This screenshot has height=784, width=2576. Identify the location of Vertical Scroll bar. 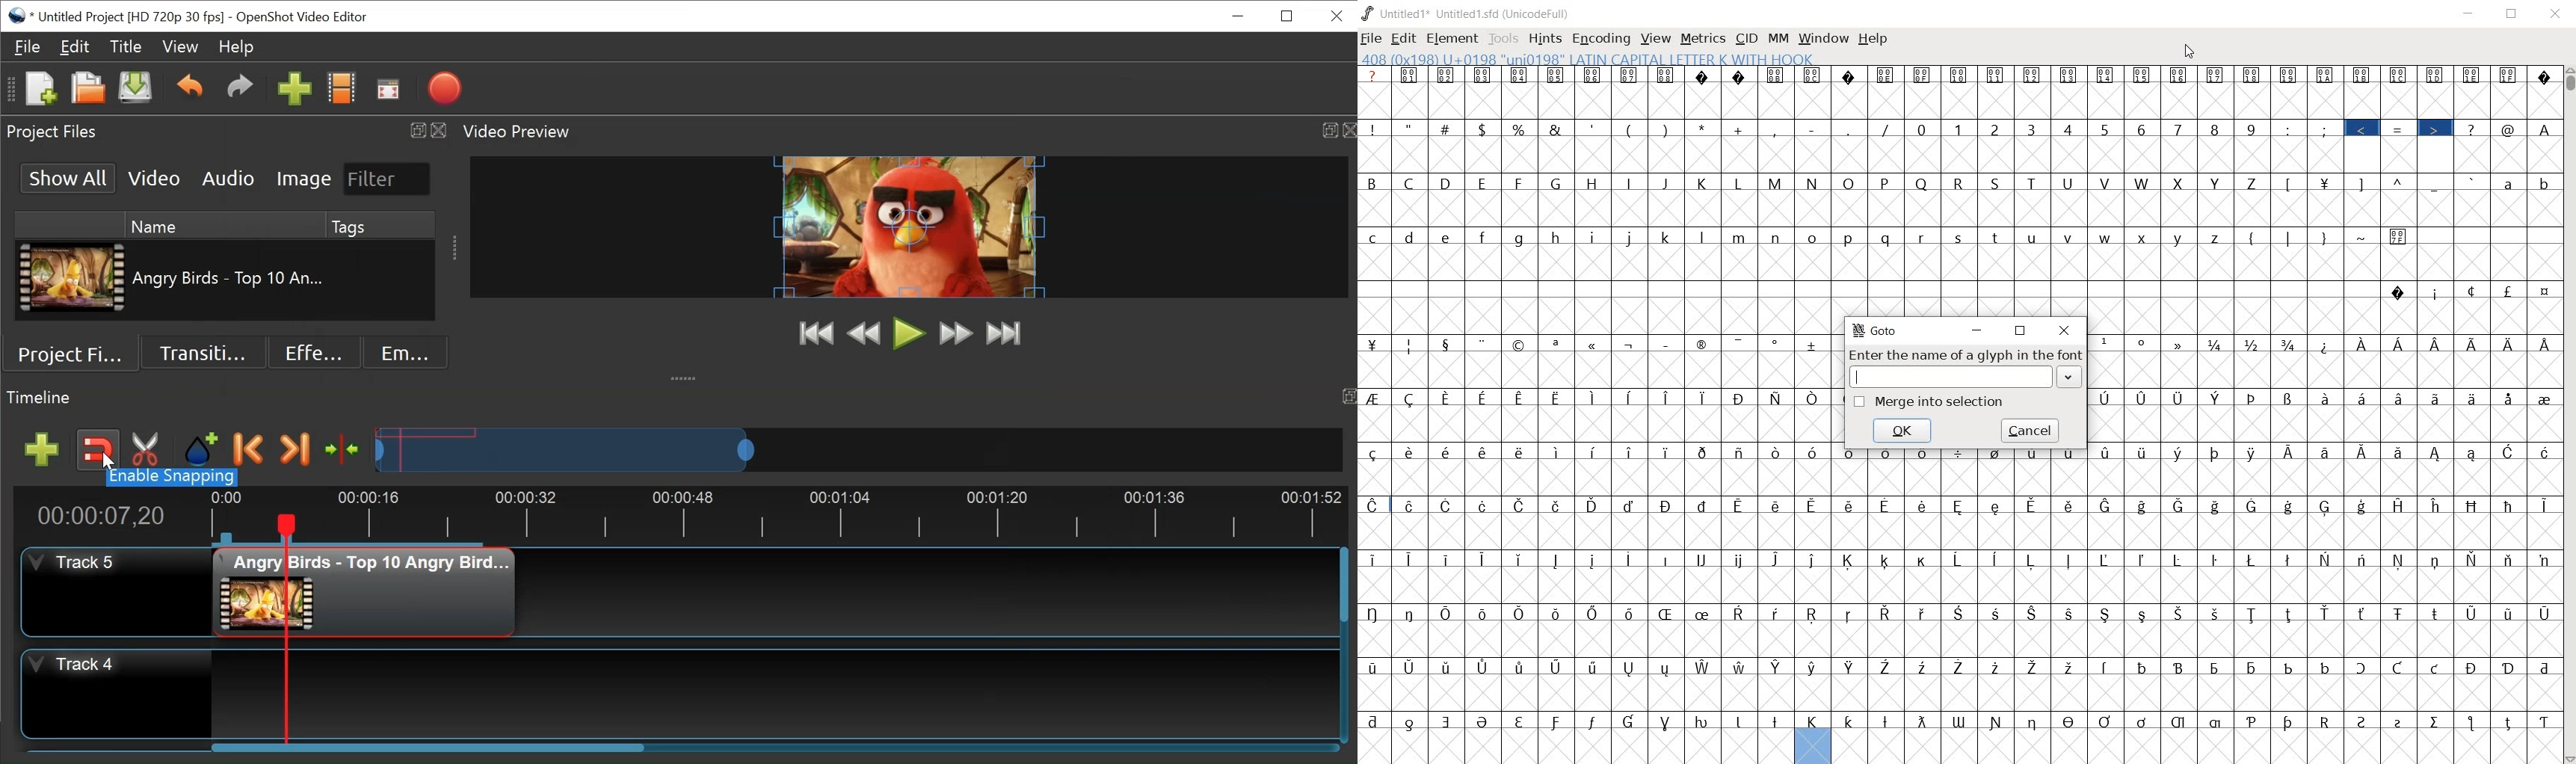
(1344, 585).